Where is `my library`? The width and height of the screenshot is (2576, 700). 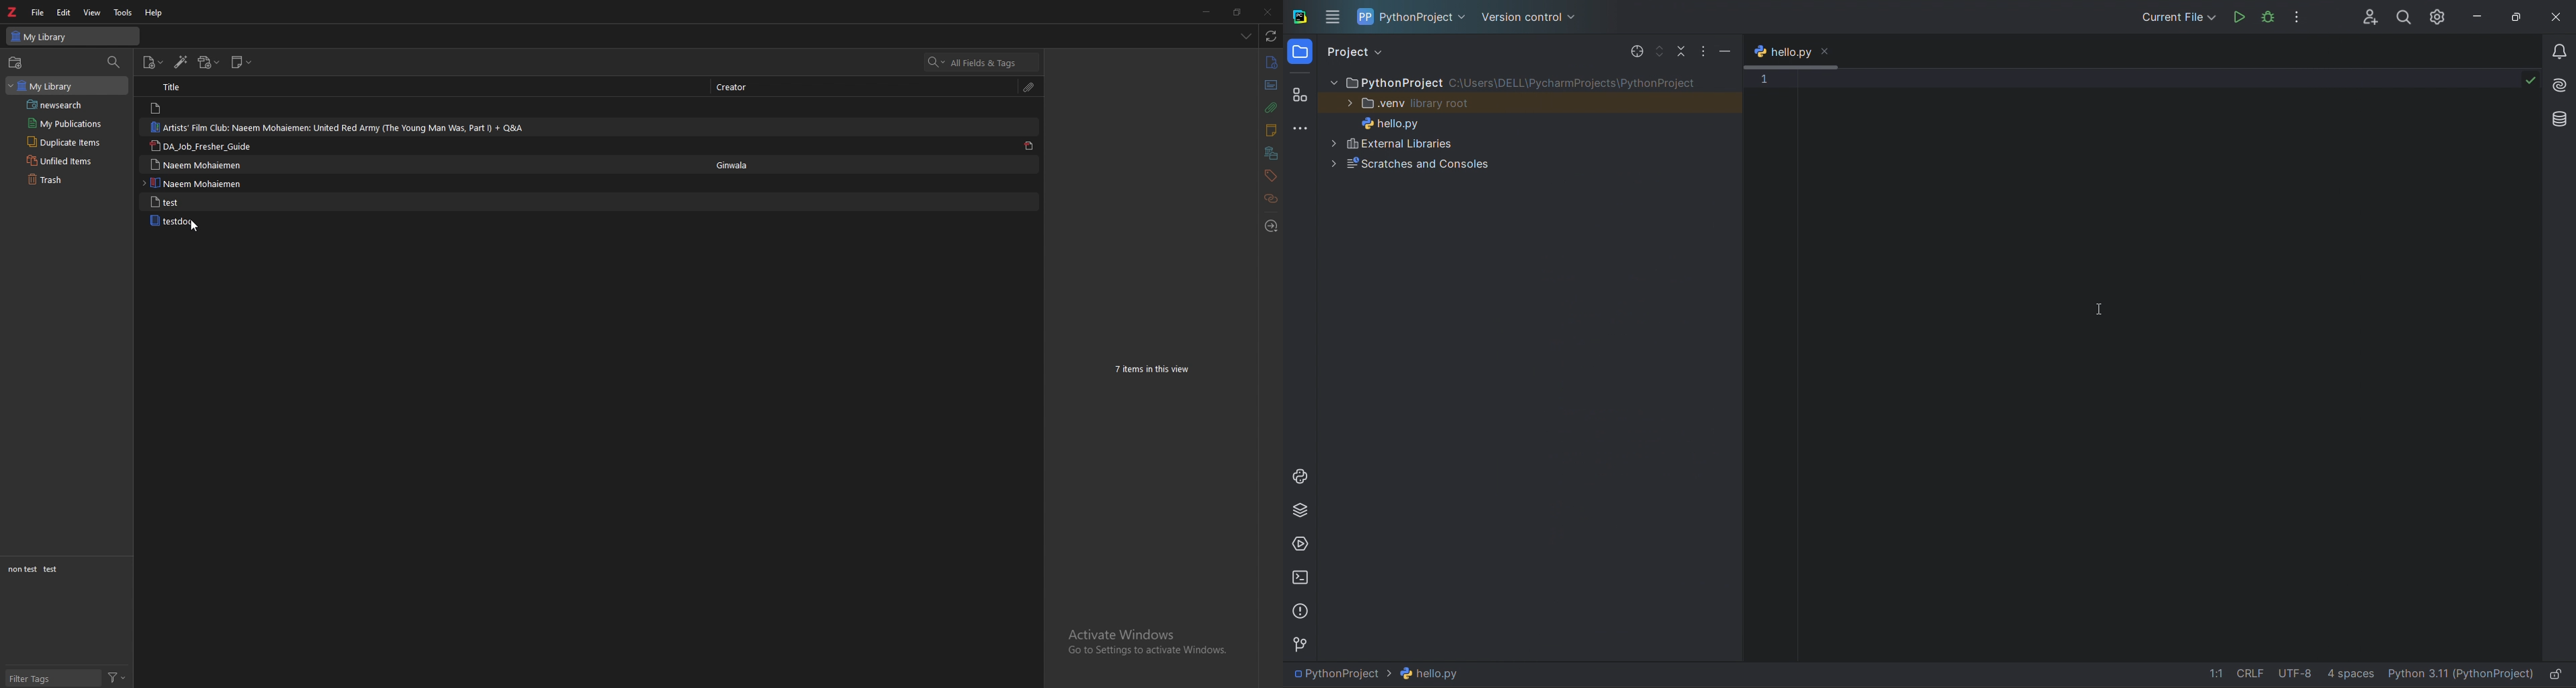 my library is located at coordinates (73, 35).